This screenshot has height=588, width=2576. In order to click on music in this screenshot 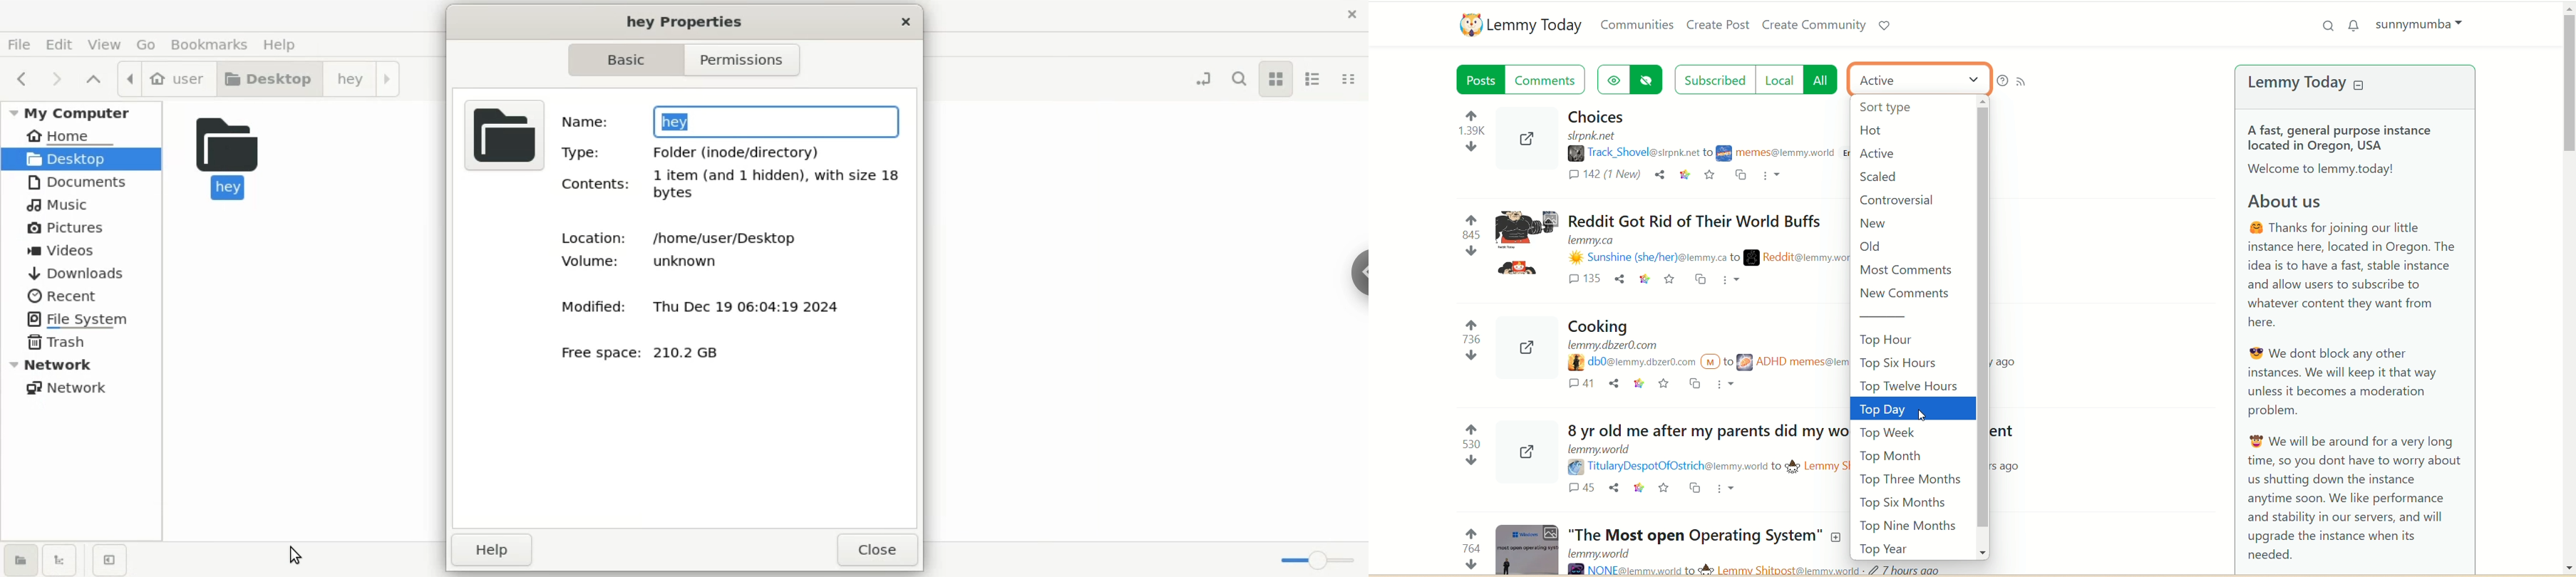, I will do `click(81, 205)`.